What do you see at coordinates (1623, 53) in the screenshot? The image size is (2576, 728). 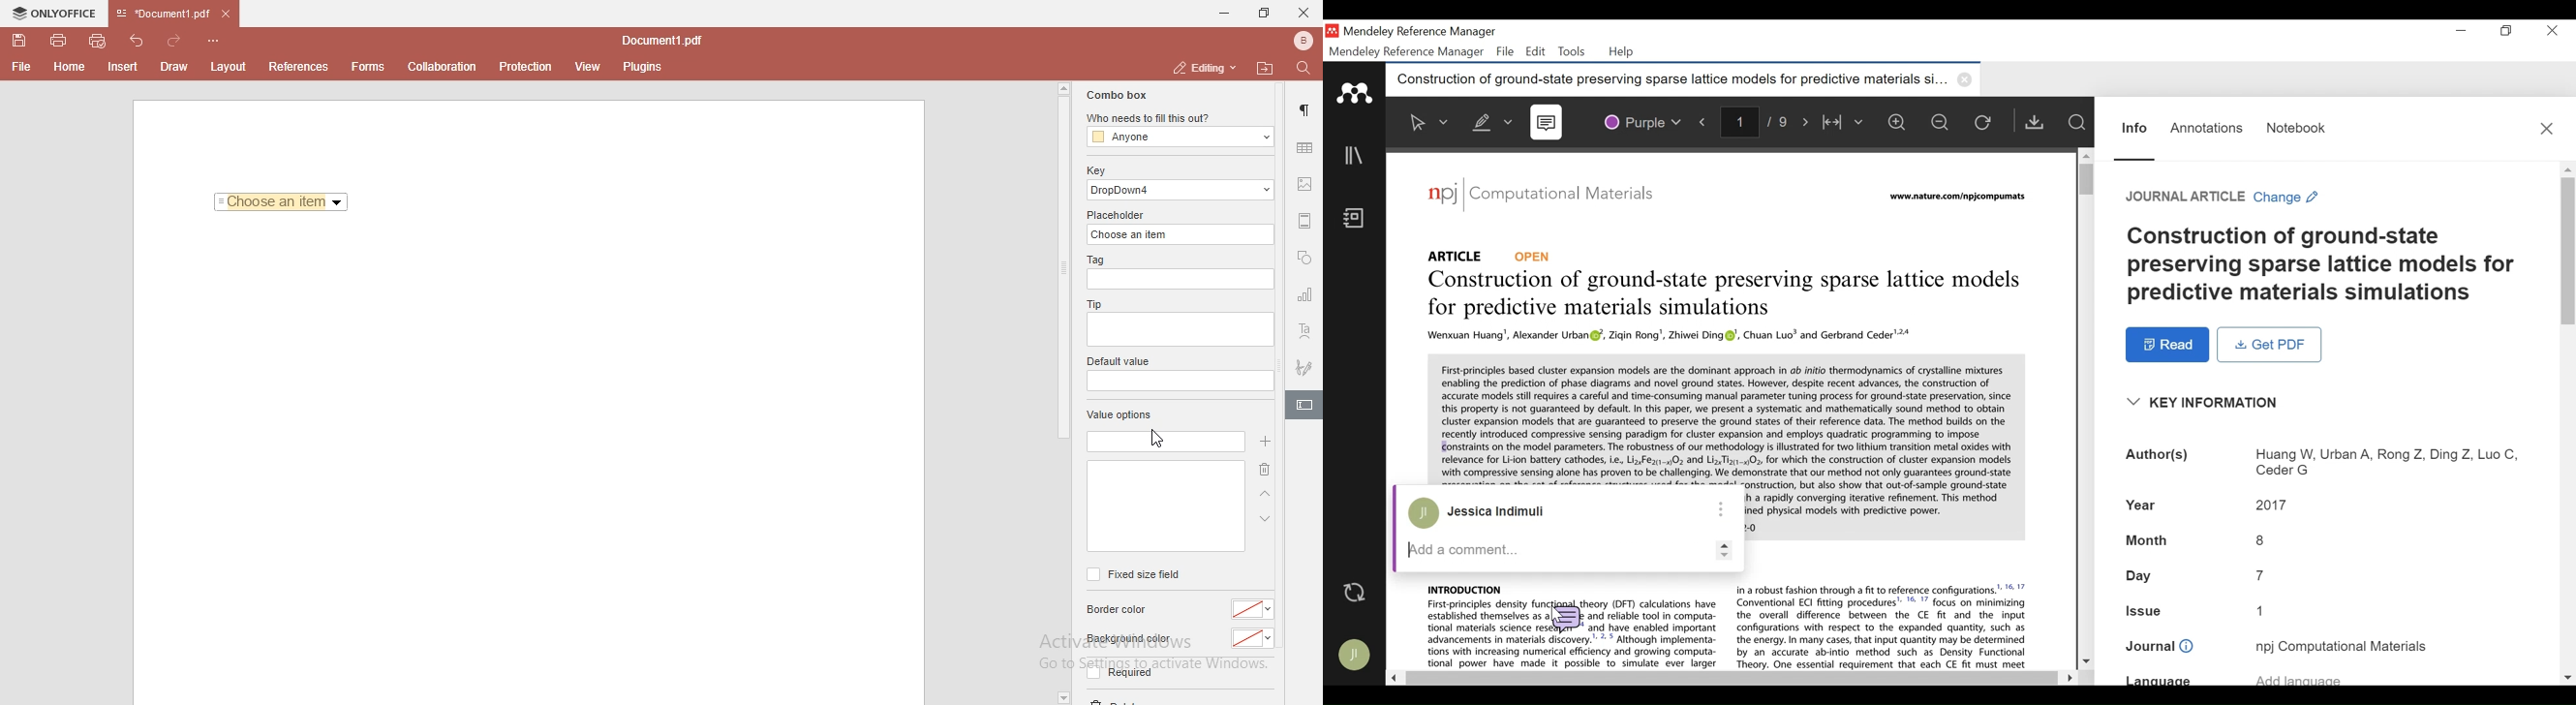 I see `Help` at bounding box center [1623, 53].